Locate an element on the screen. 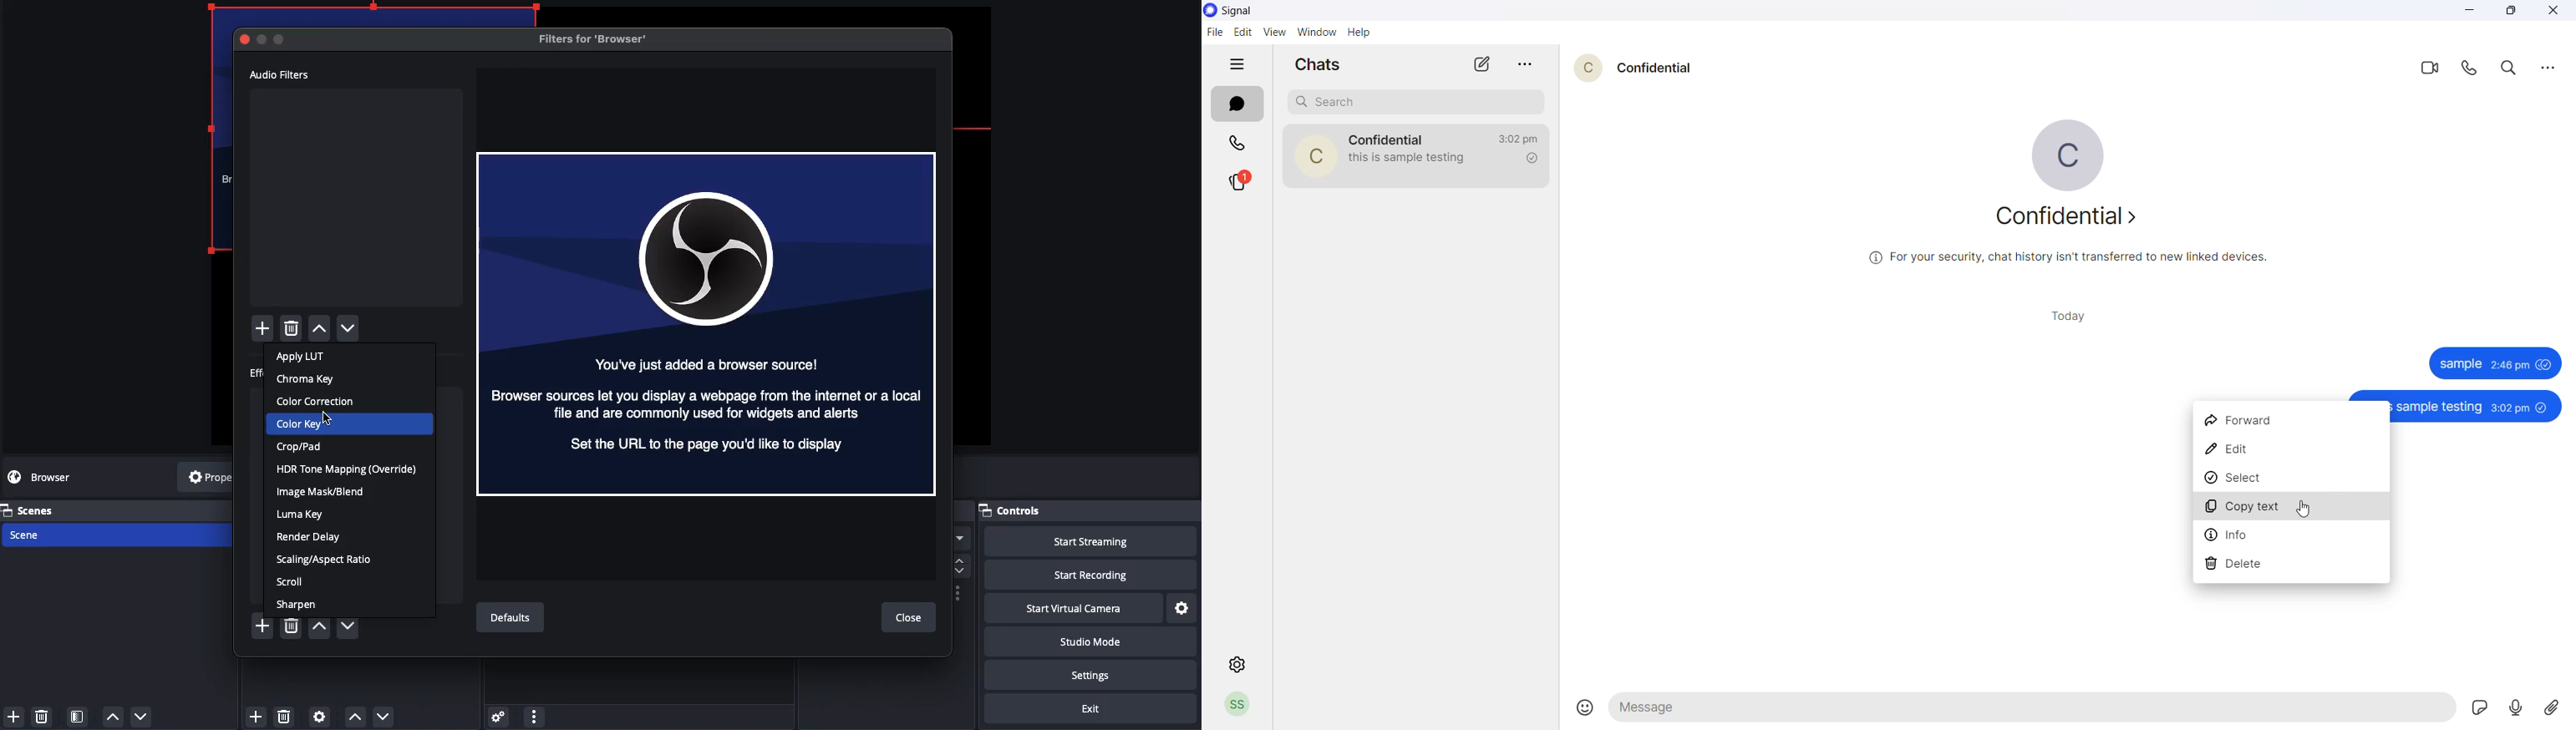 This screenshot has width=2576, height=756. up is located at coordinates (113, 716).